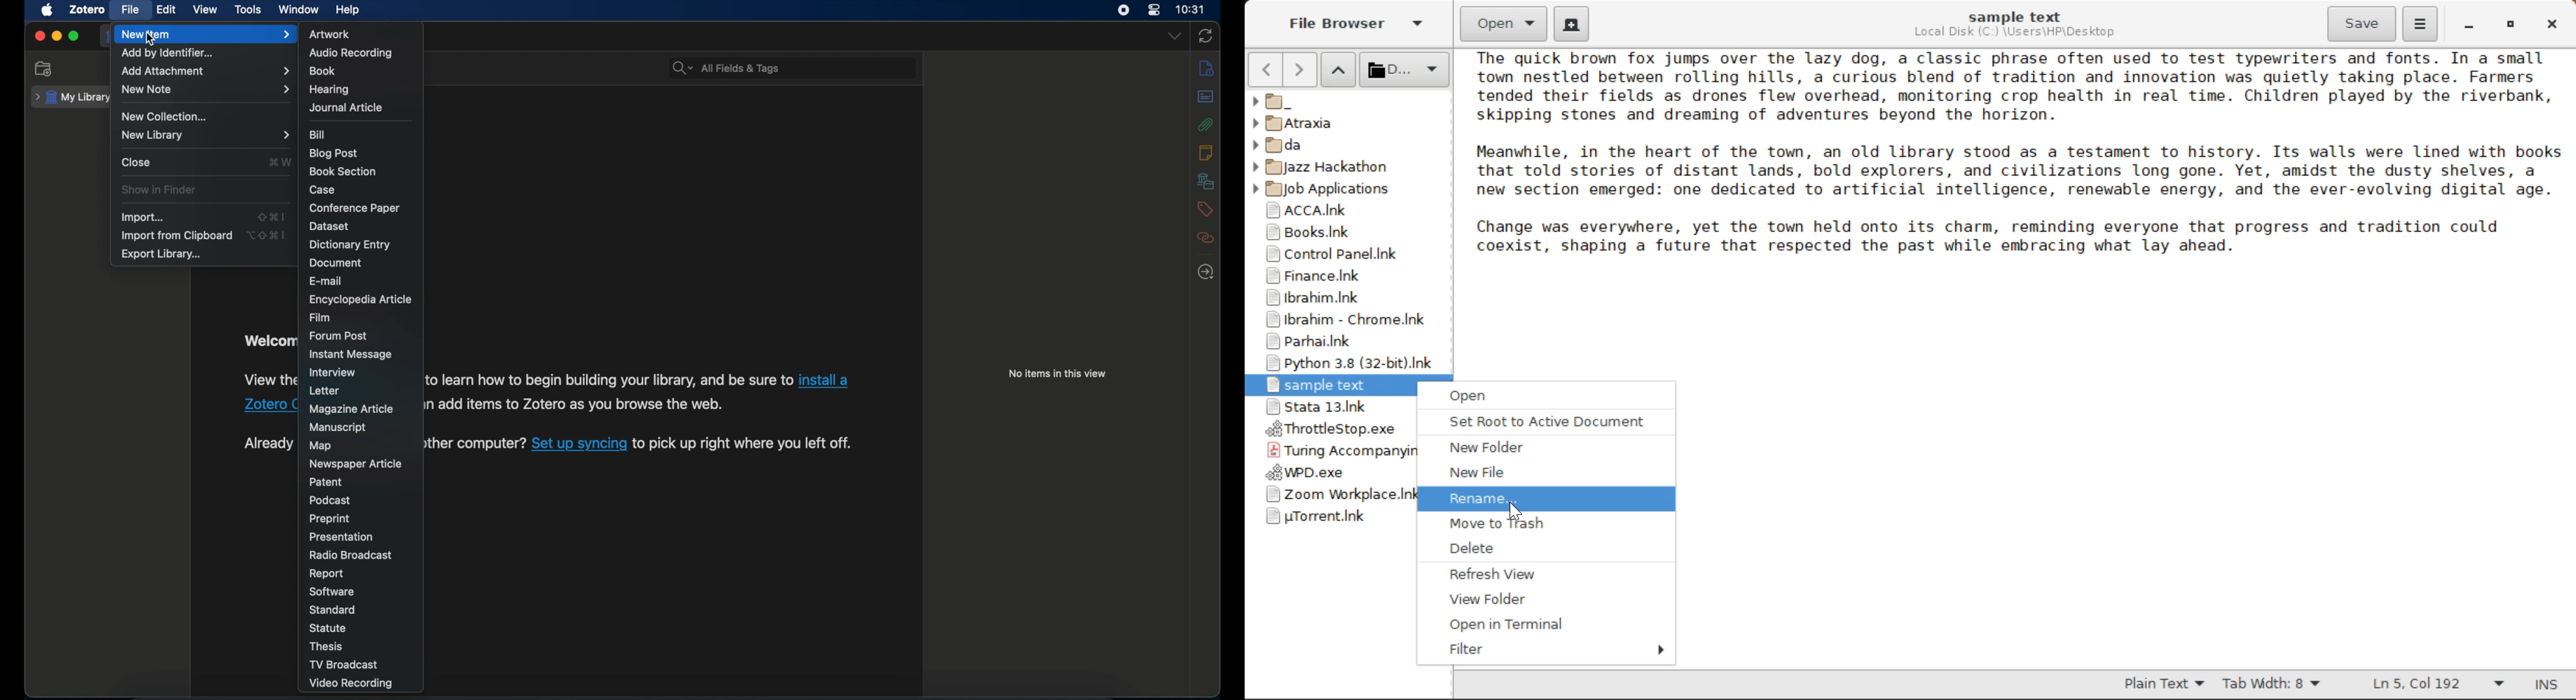  I want to click on tags, so click(1206, 209).